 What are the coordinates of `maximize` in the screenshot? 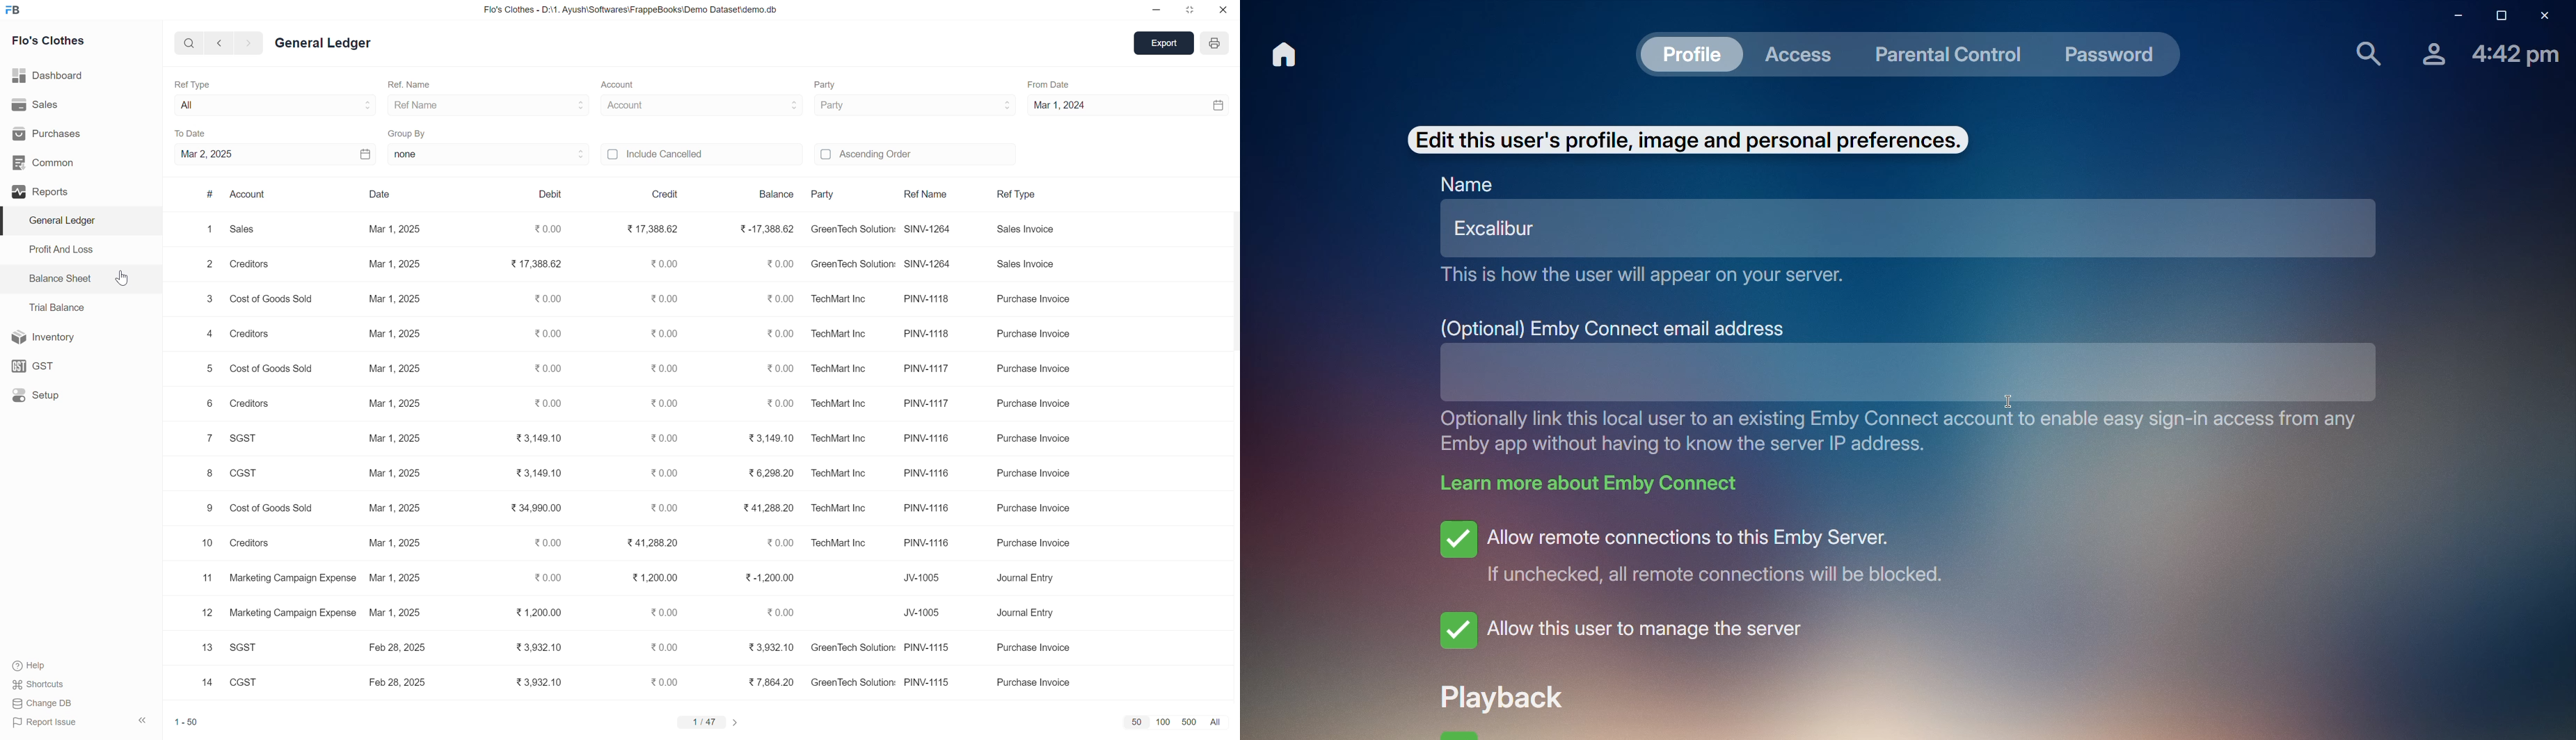 It's located at (1189, 10).